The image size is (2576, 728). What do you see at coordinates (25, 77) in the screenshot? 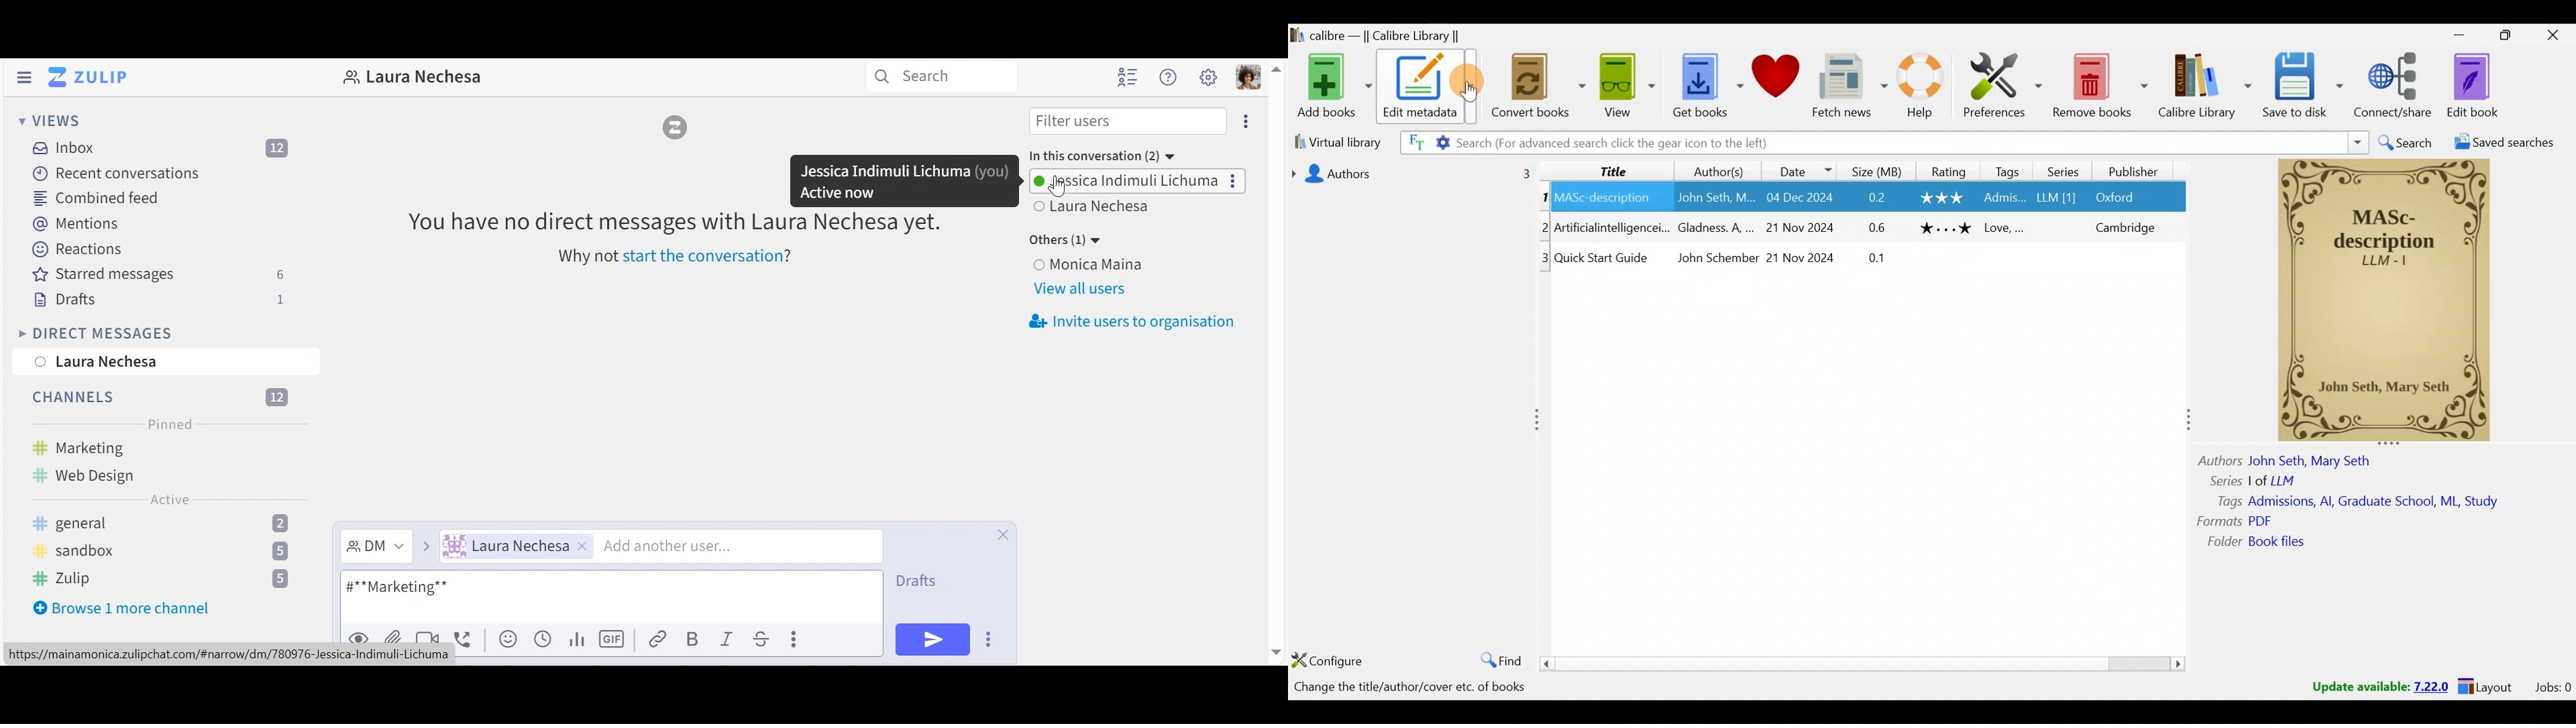
I see `Hide left Sidebar` at bounding box center [25, 77].